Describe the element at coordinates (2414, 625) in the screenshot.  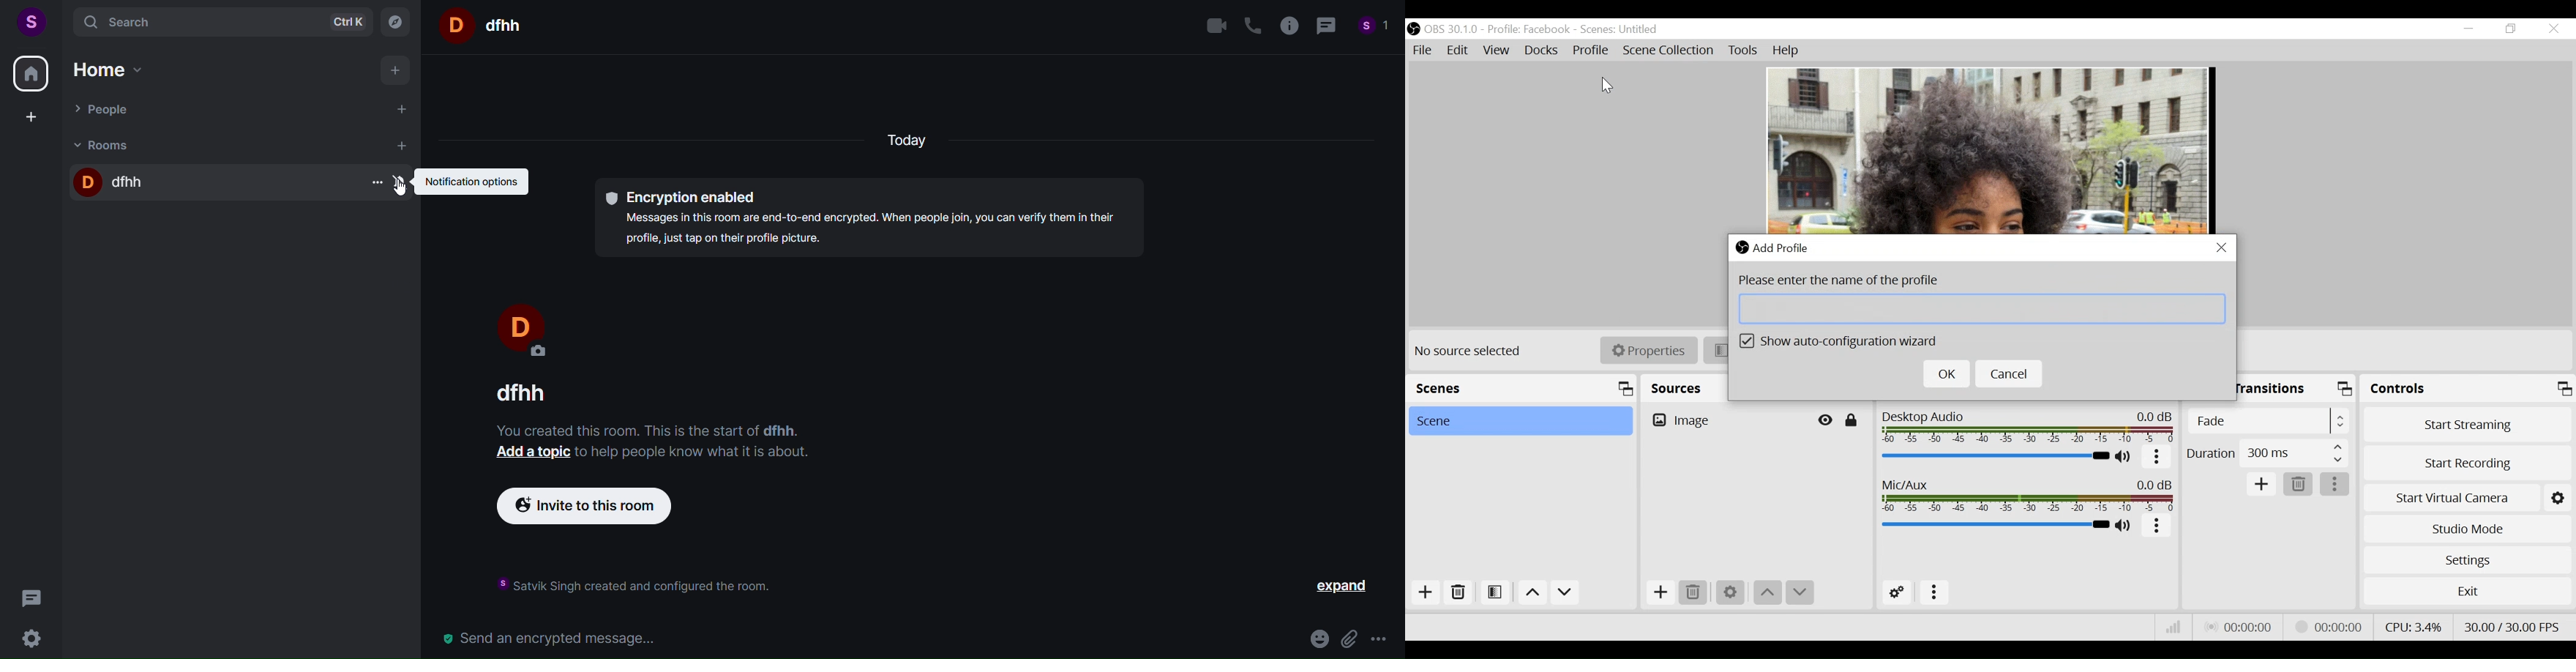
I see `CPU Usage` at that location.